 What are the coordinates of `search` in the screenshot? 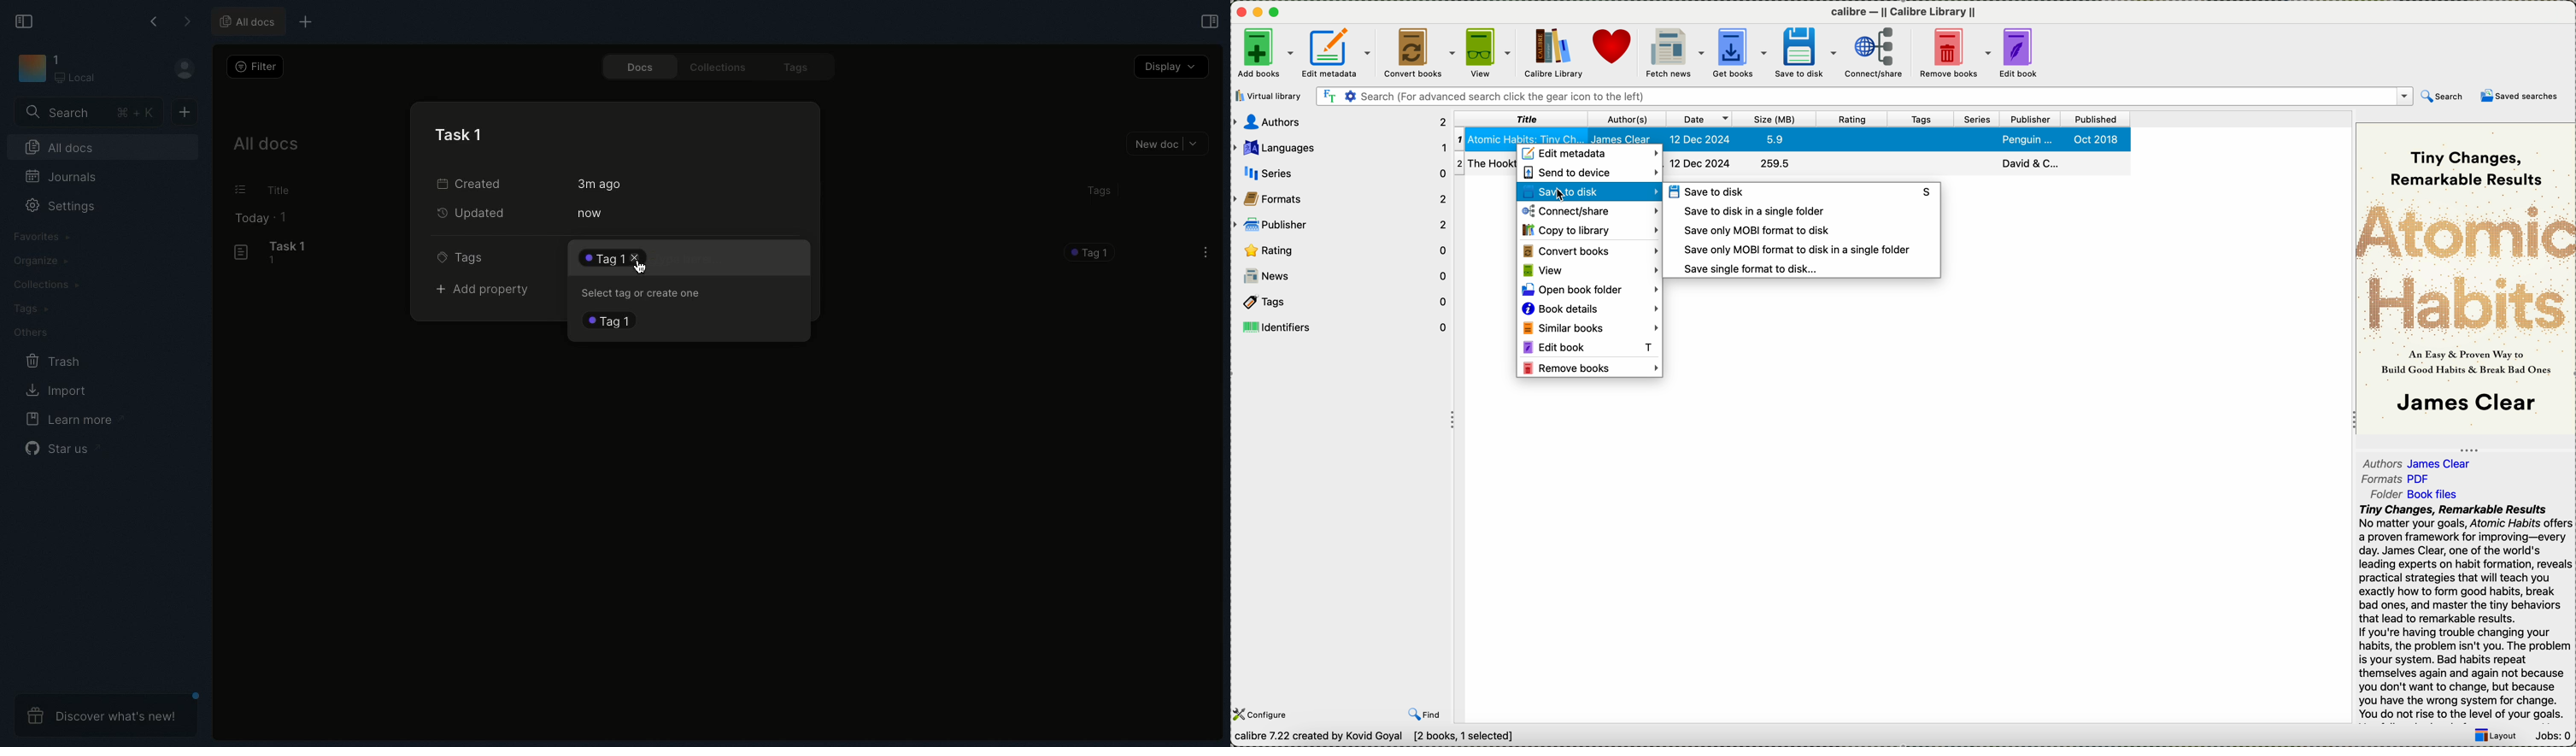 It's located at (2442, 95).